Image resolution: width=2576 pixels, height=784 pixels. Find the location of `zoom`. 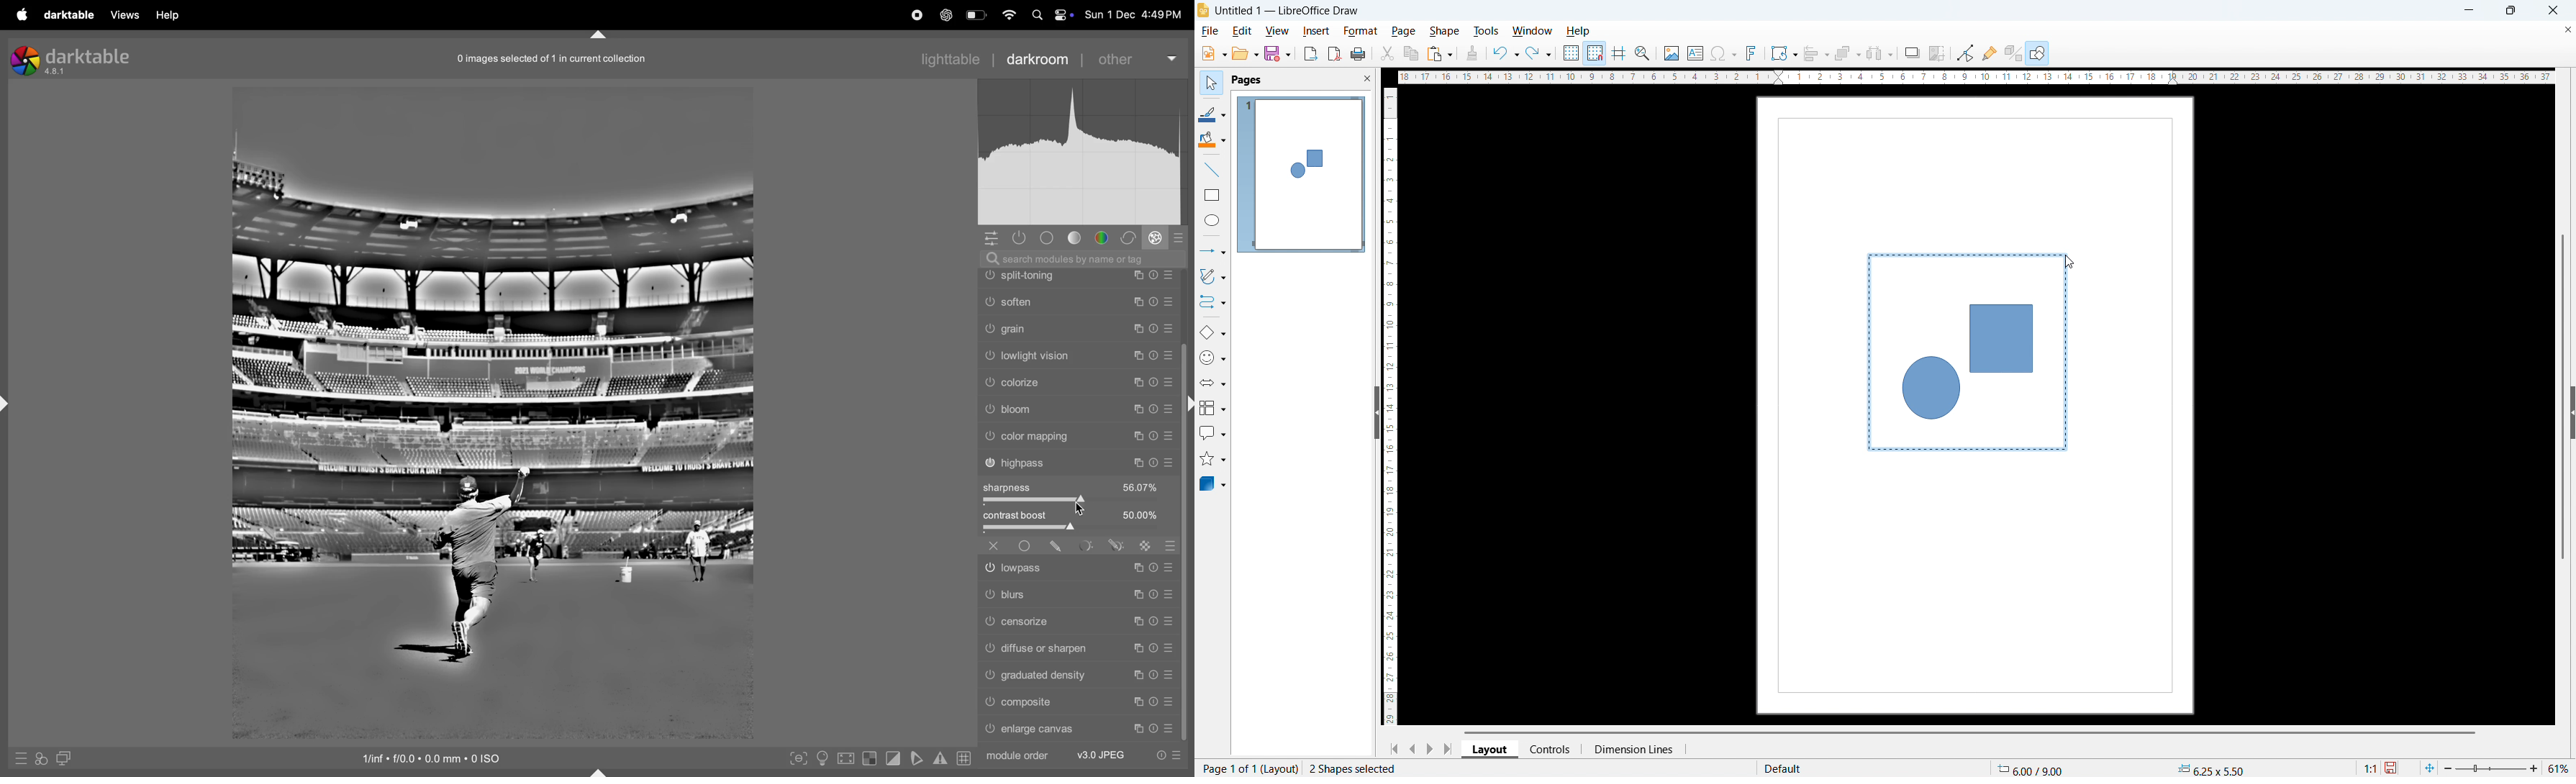

zoom is located at coordinates (1643, 54).